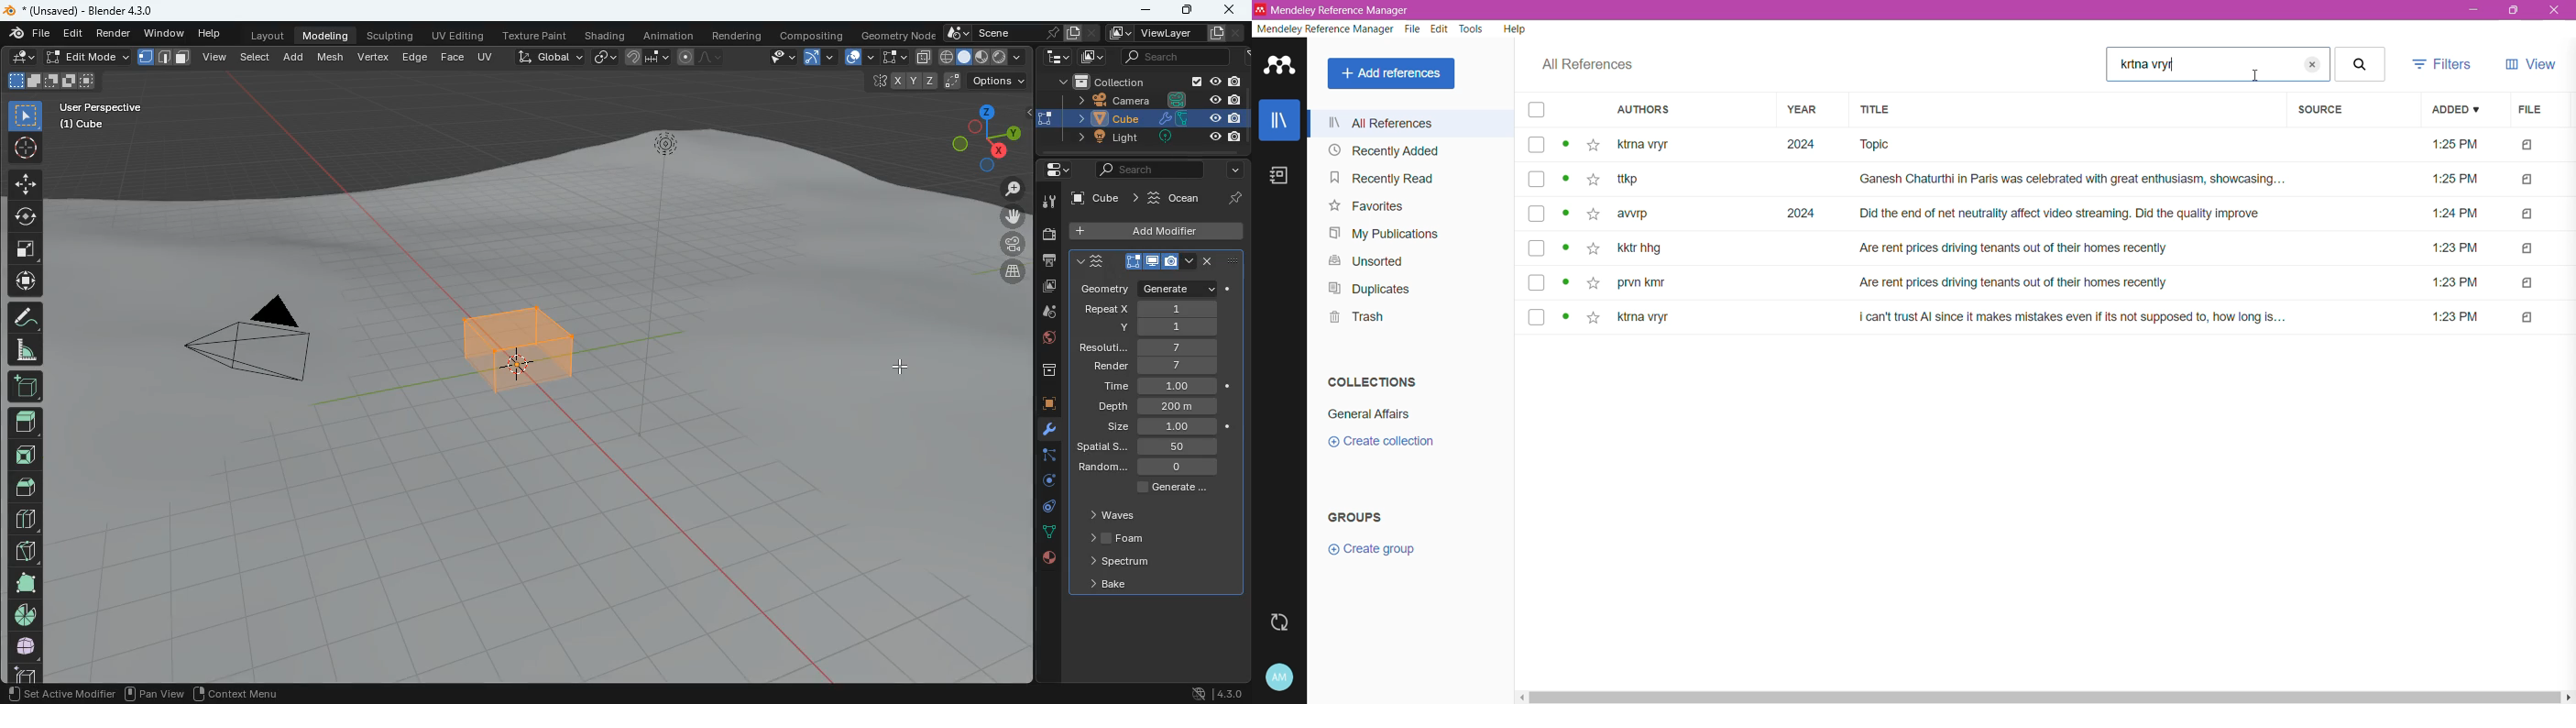 This screenshot has height=728, width=2576. Describe the element at coordinates (1049, 558) in the screenshot. I see `public` at that location.